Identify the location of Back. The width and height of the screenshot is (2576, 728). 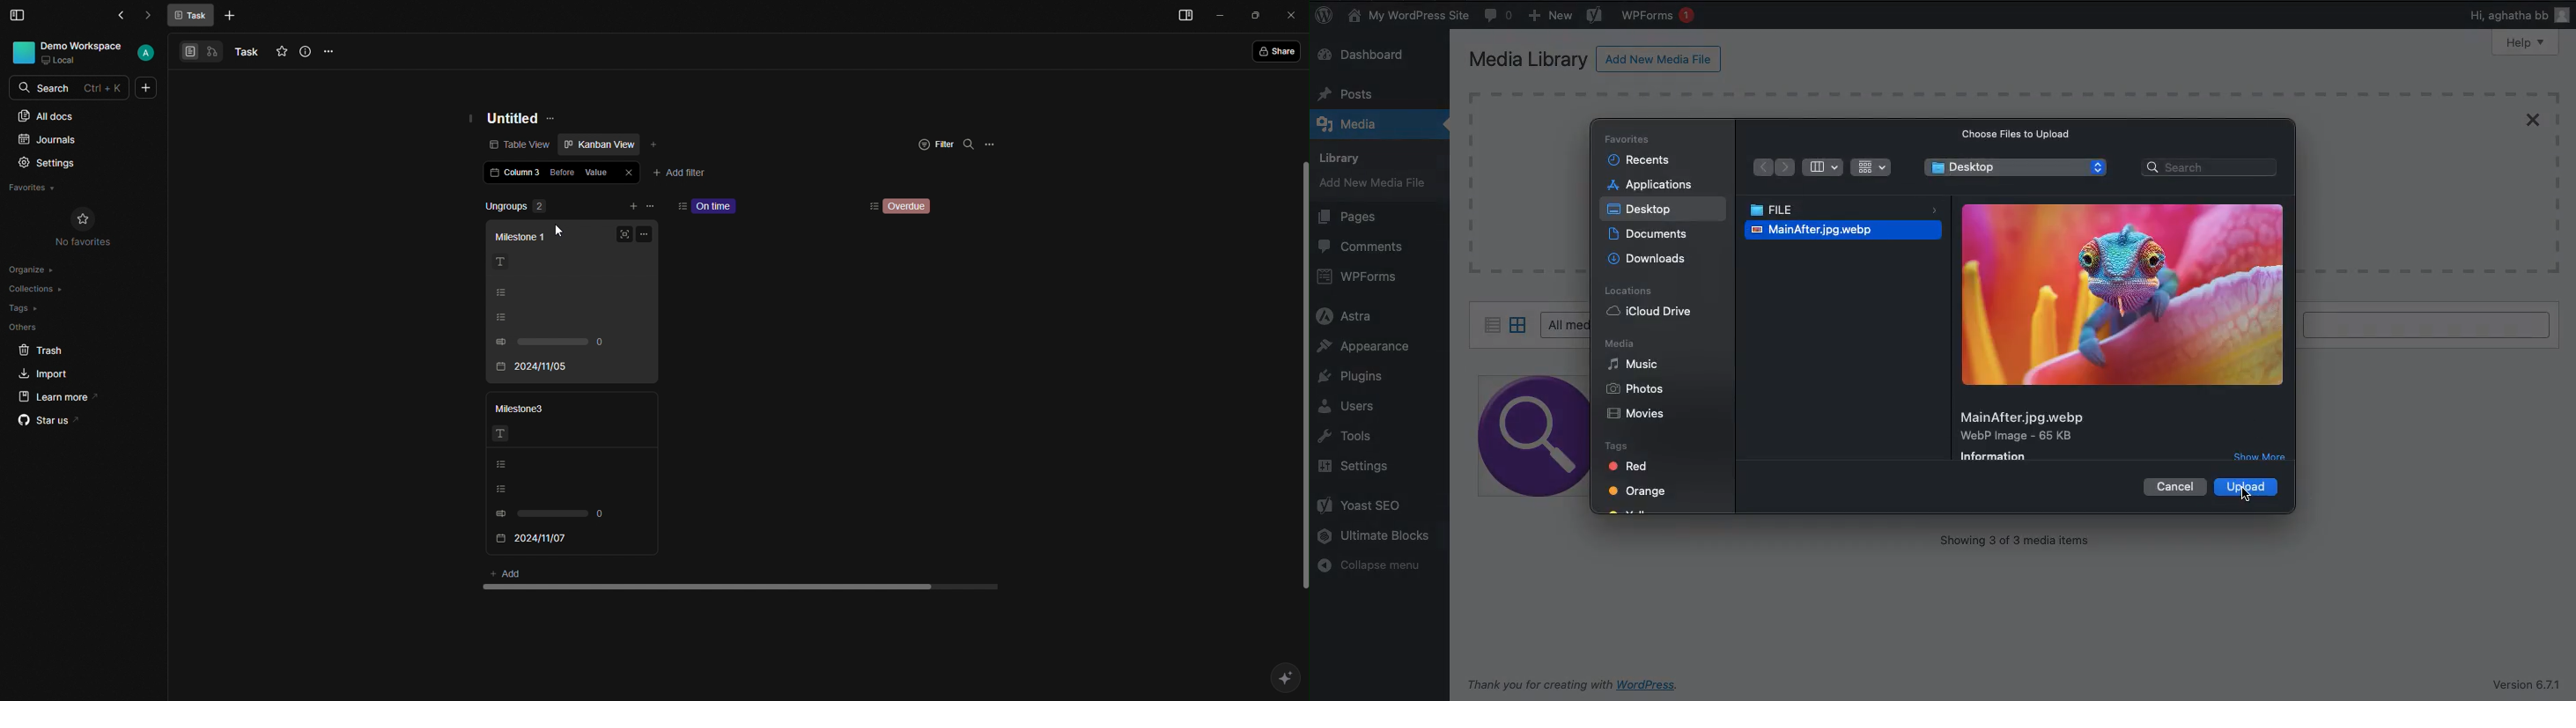
(1764, 168).